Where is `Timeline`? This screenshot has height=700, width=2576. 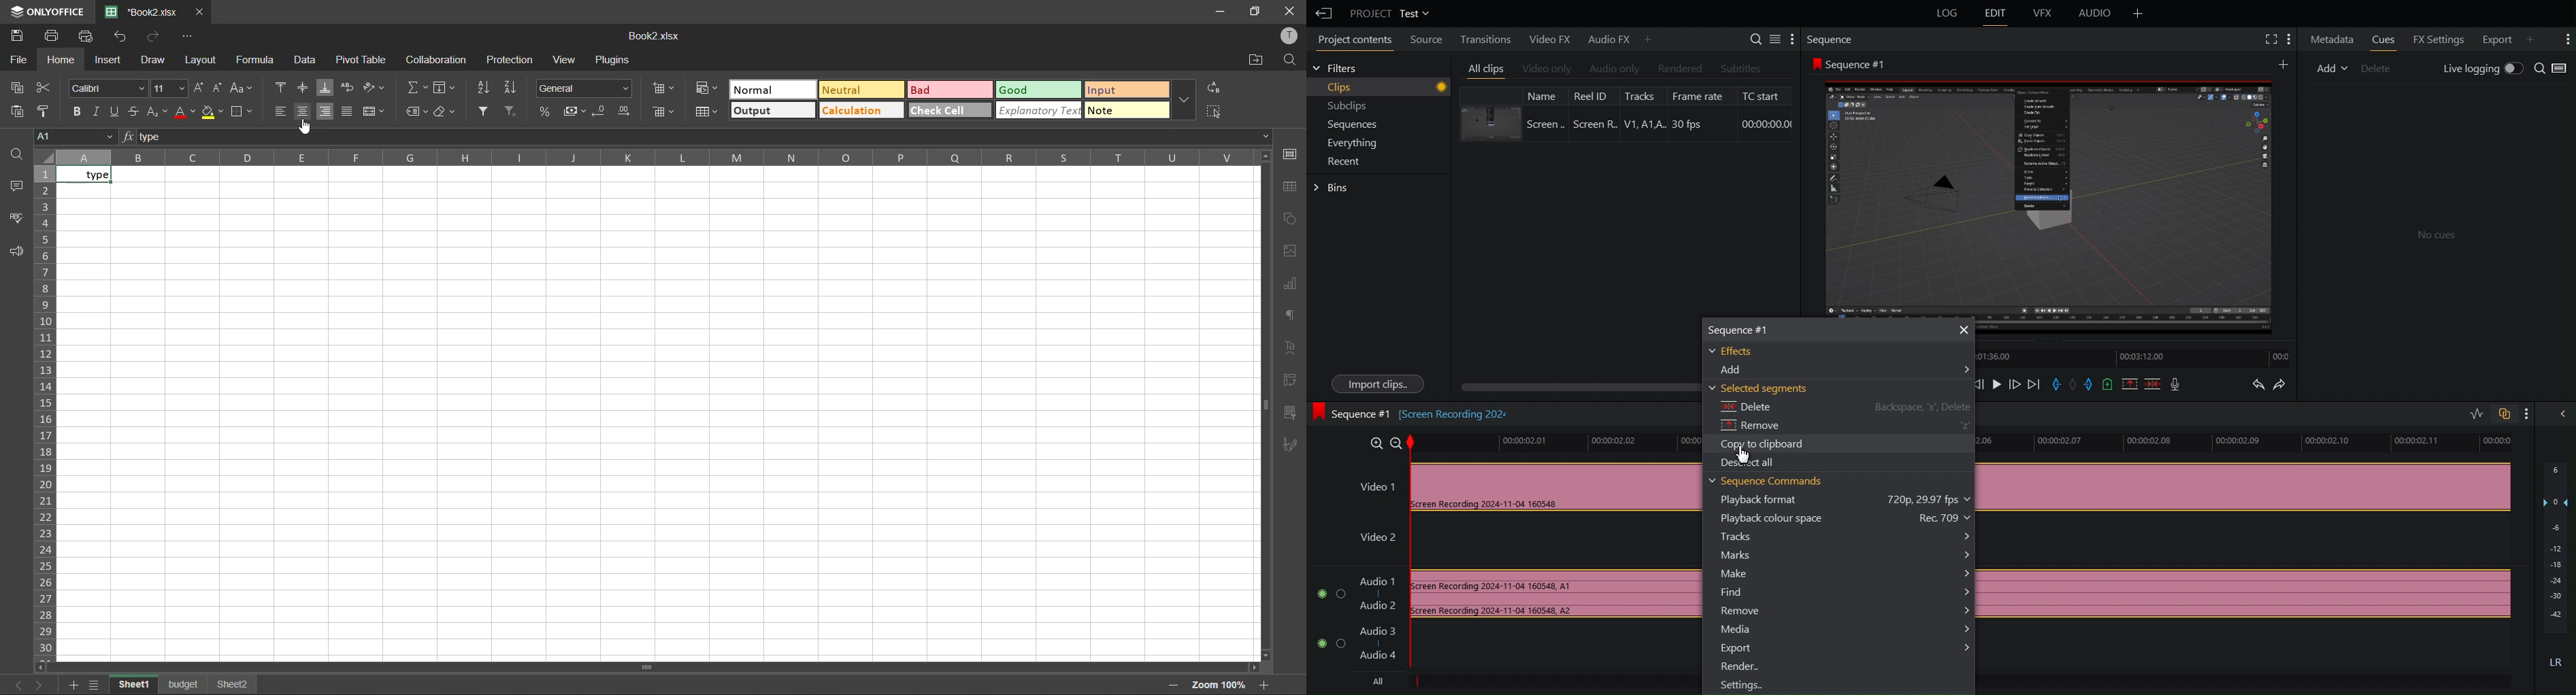 Timeline is located at coordinates (2251, 444).